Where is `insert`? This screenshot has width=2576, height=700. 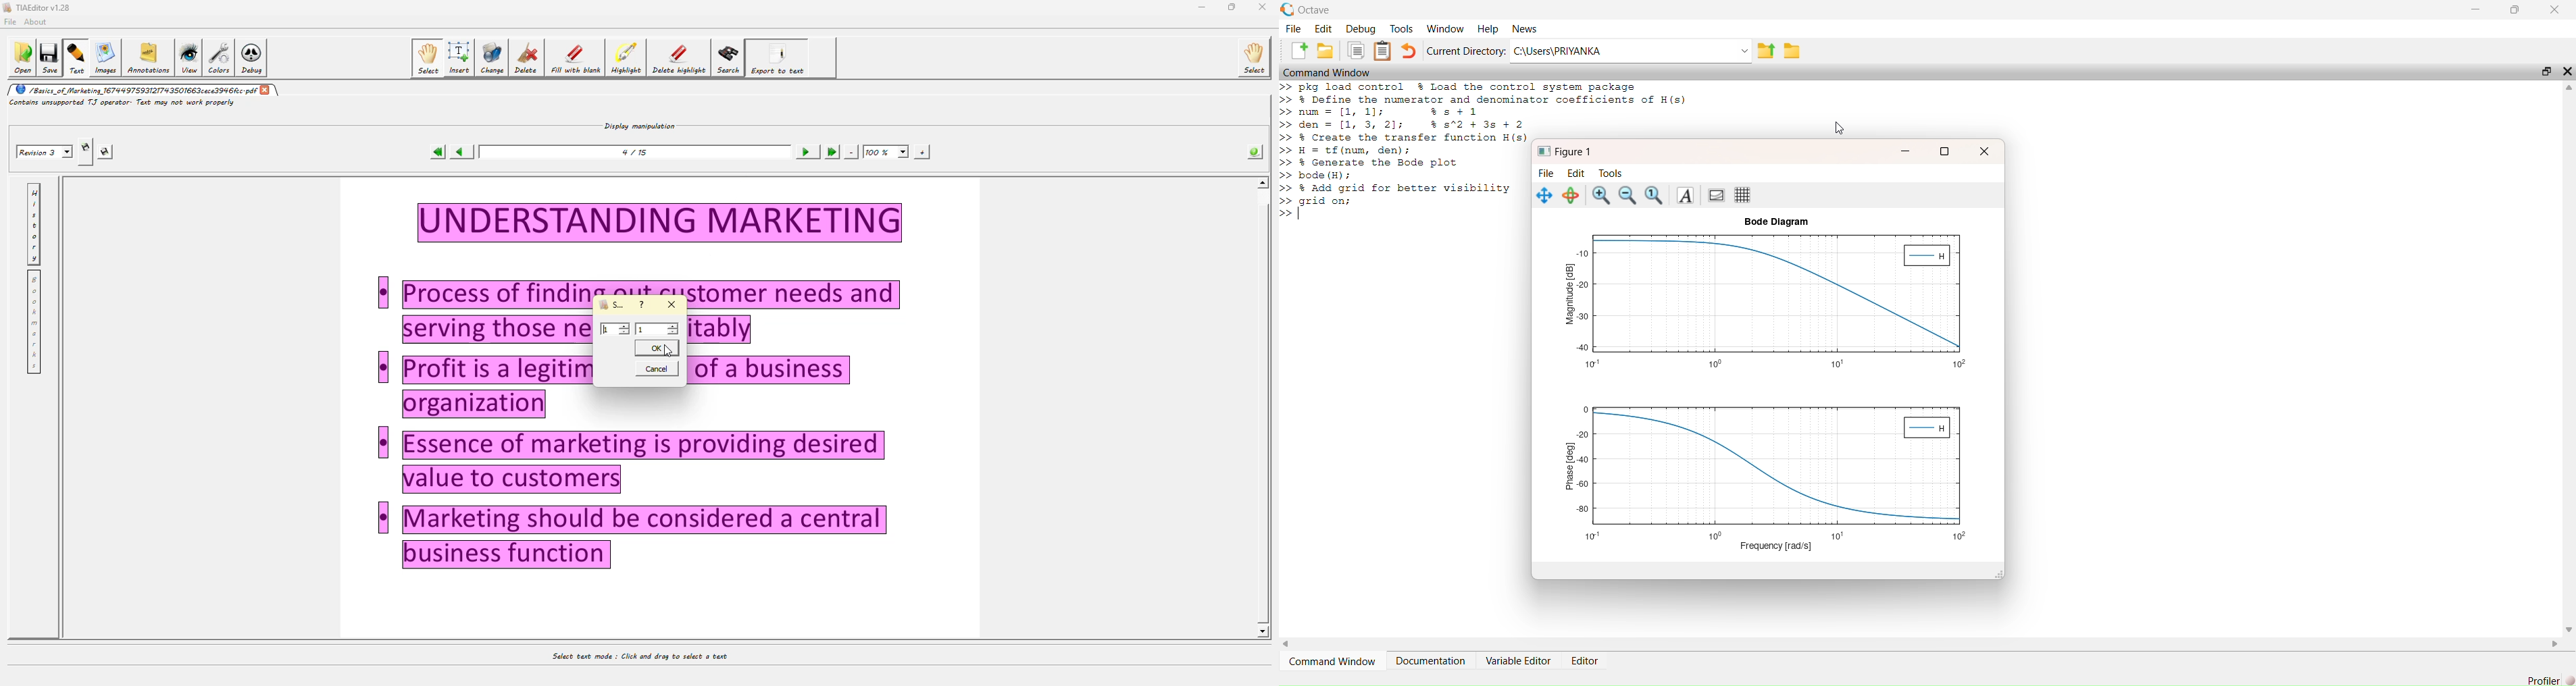
insert is located at coordinates (459, 59).